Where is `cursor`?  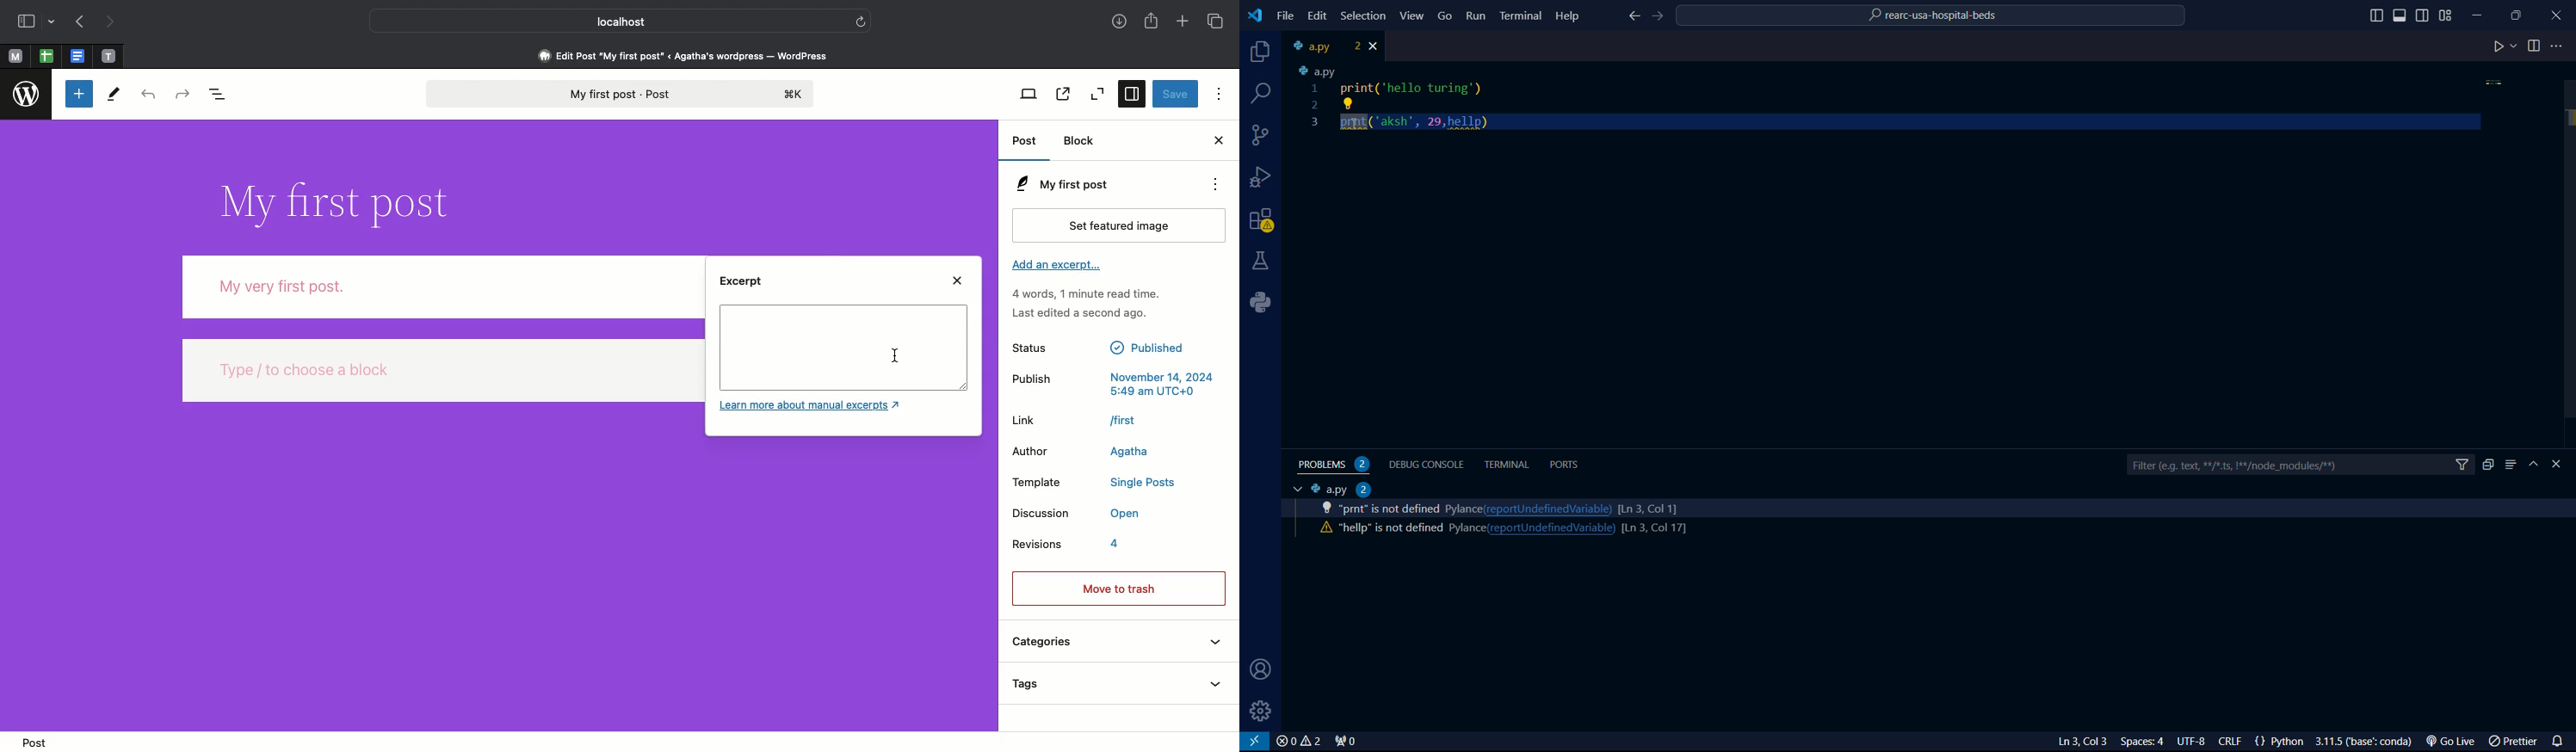 cursor is located at coordinates (898, 355).